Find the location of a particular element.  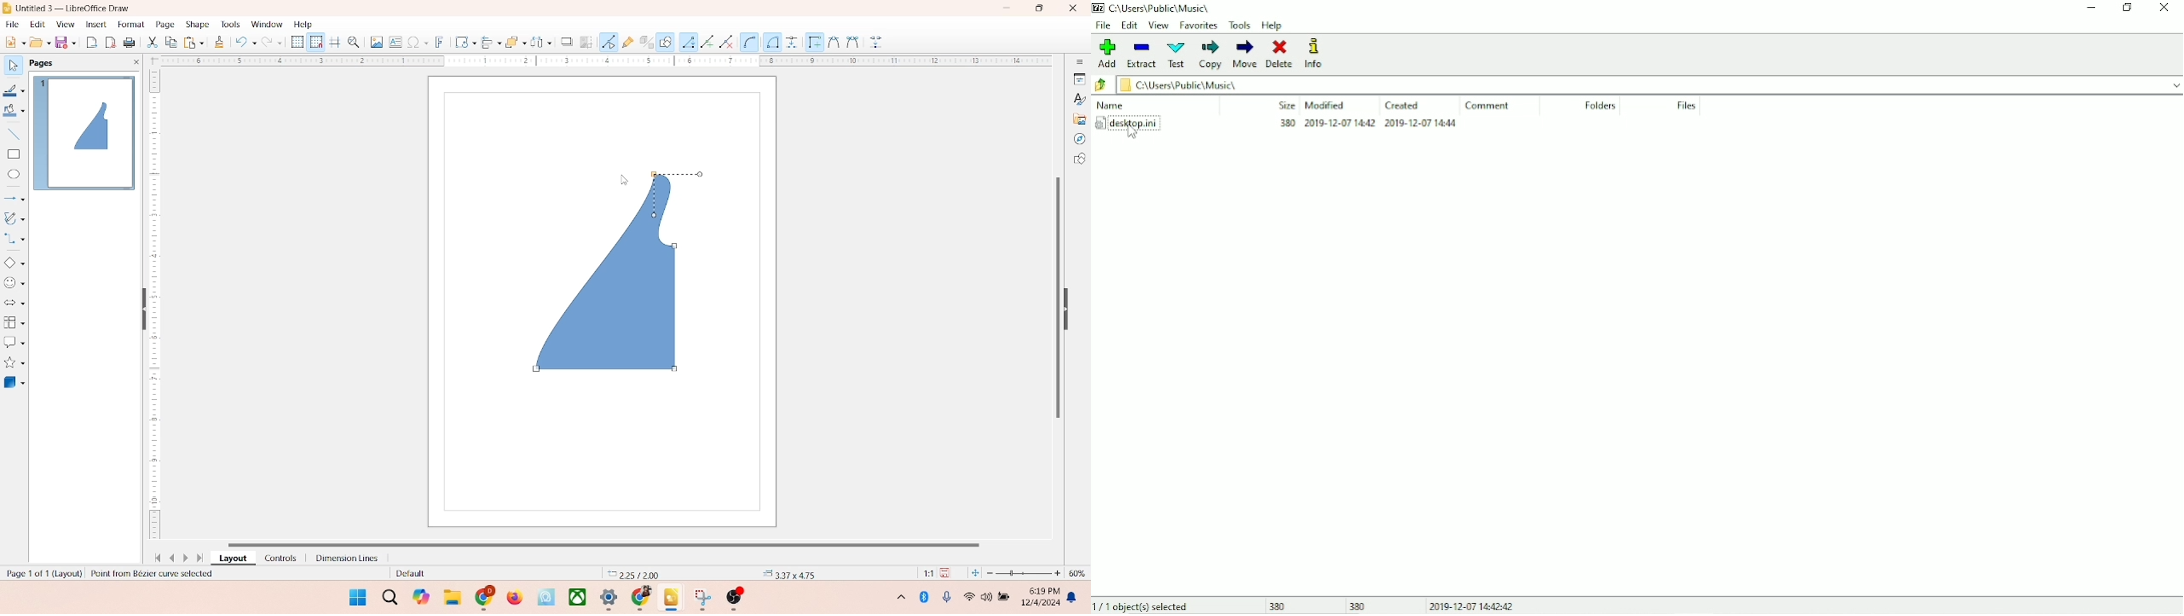

Bluetooth is located at coordinates (928, 597).